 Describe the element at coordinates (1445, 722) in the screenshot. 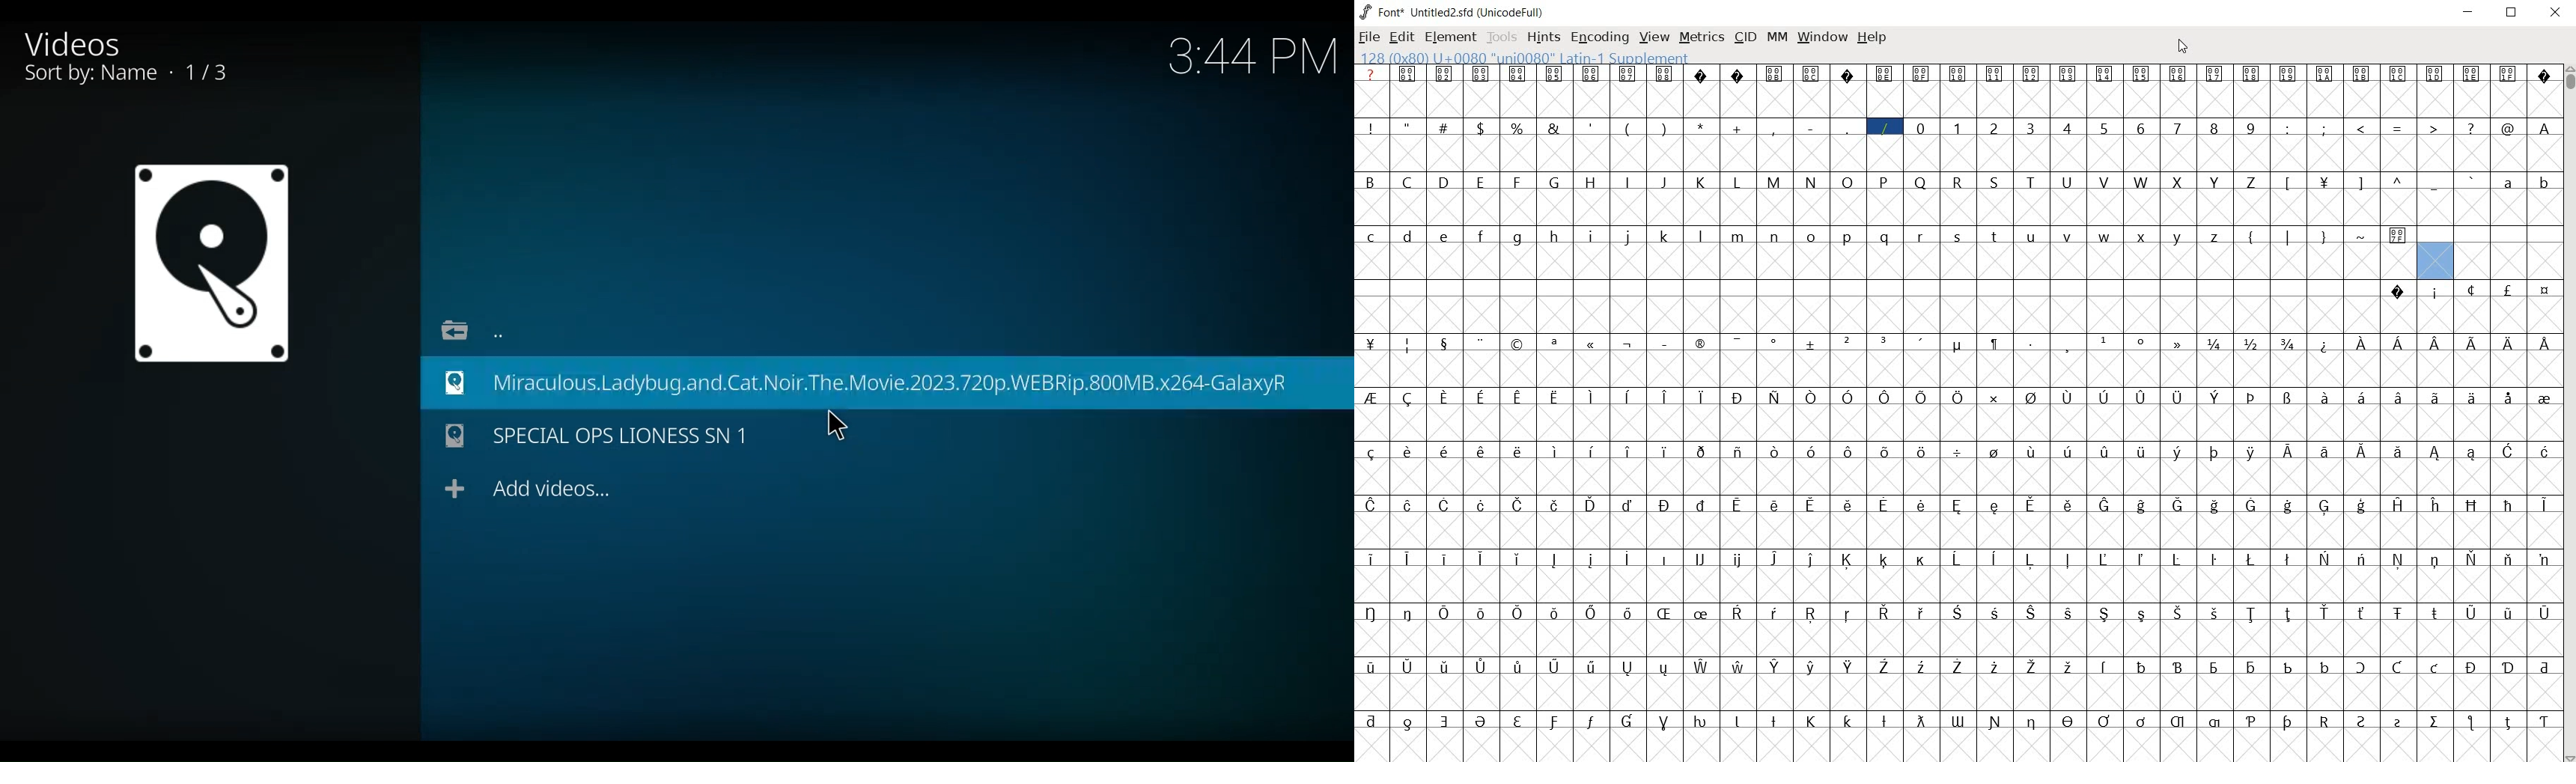

I see `glyph` at that location.